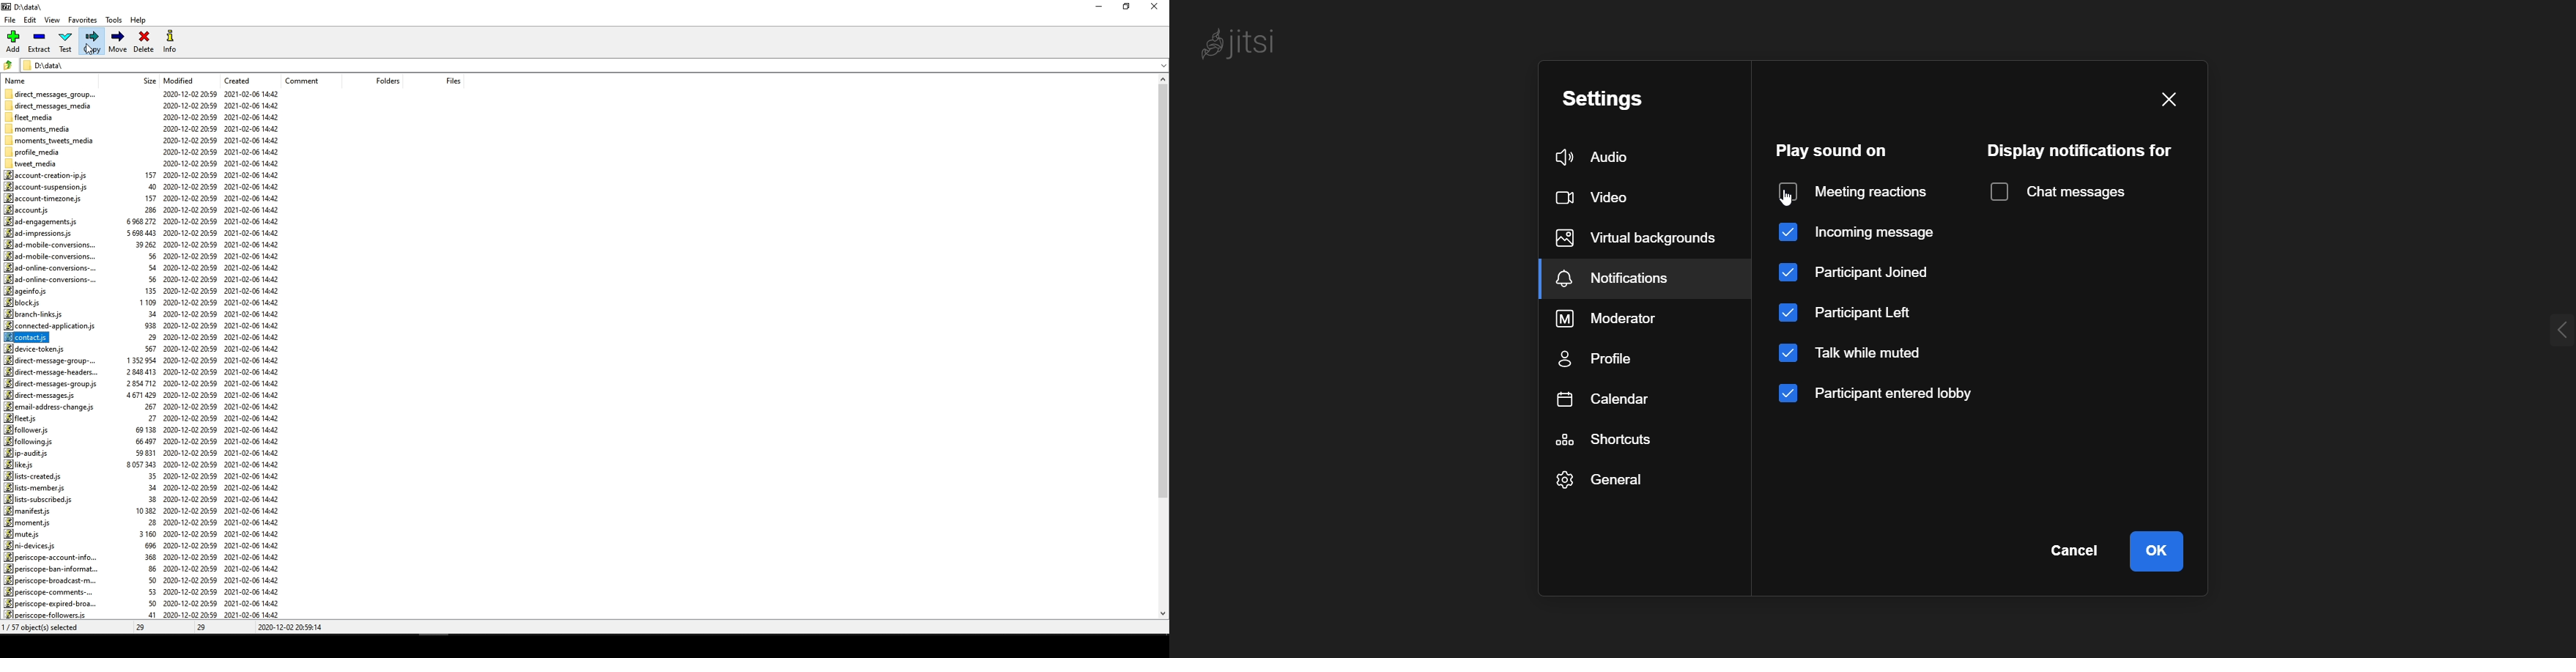  What do you see at coordinates (46, 65) in the screenshot?
I see `D:\data\` at bounding box center [46, 65].